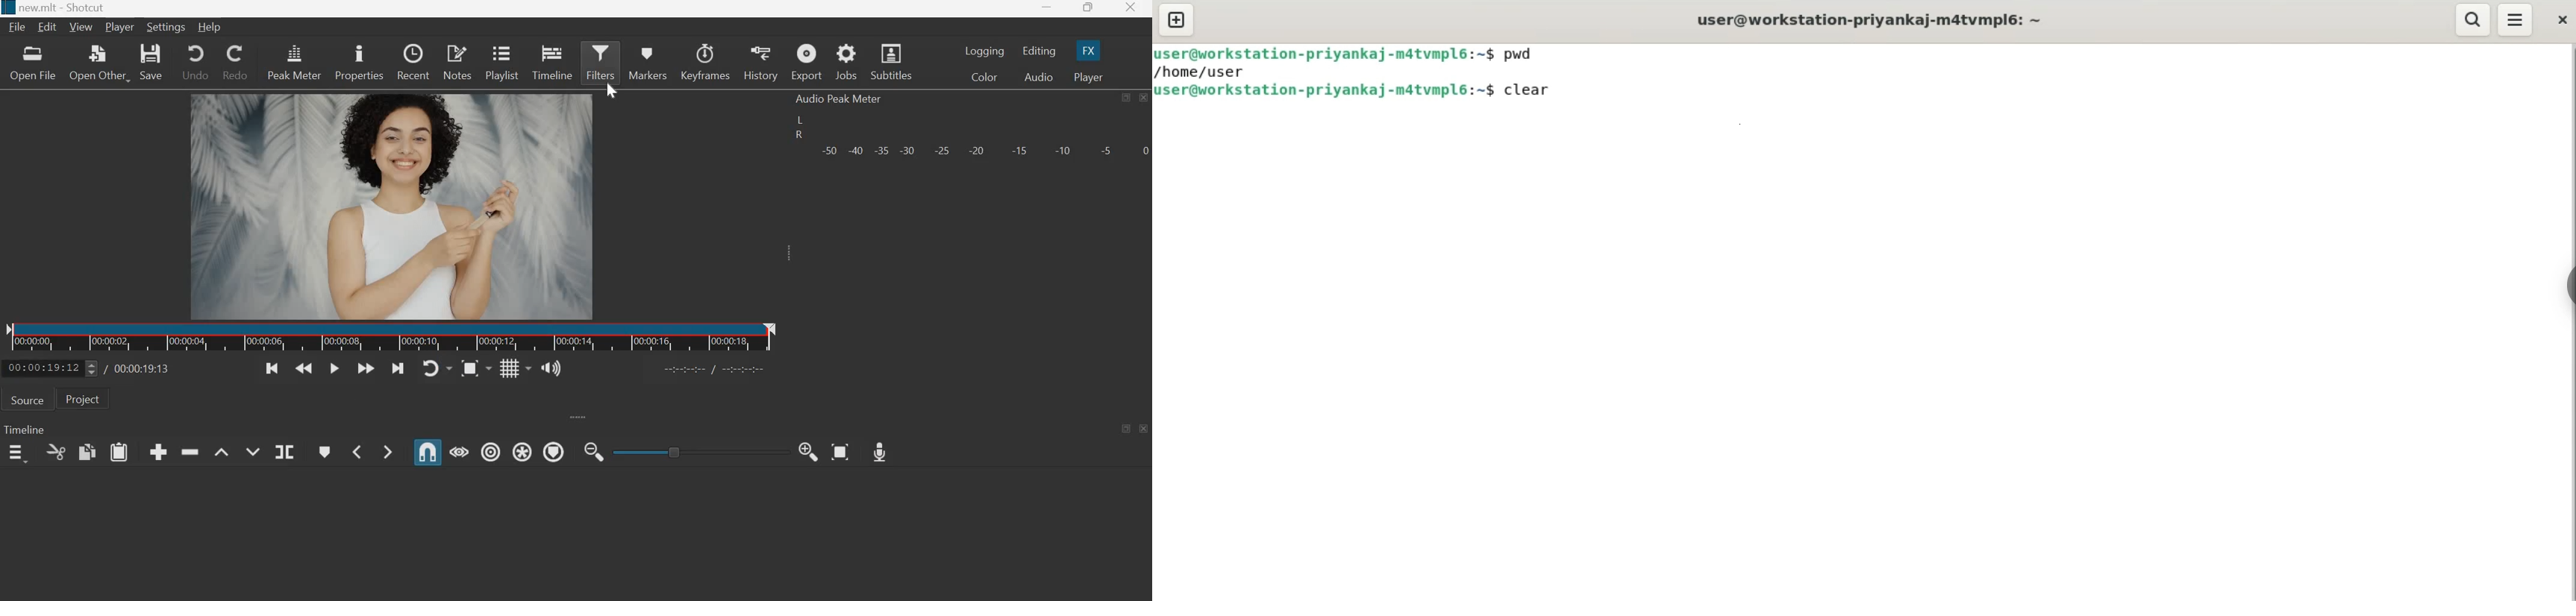 Image resolution: width=2576 pixels, height=616 pixels. I want to click on Record Audio, so click(879, 449).